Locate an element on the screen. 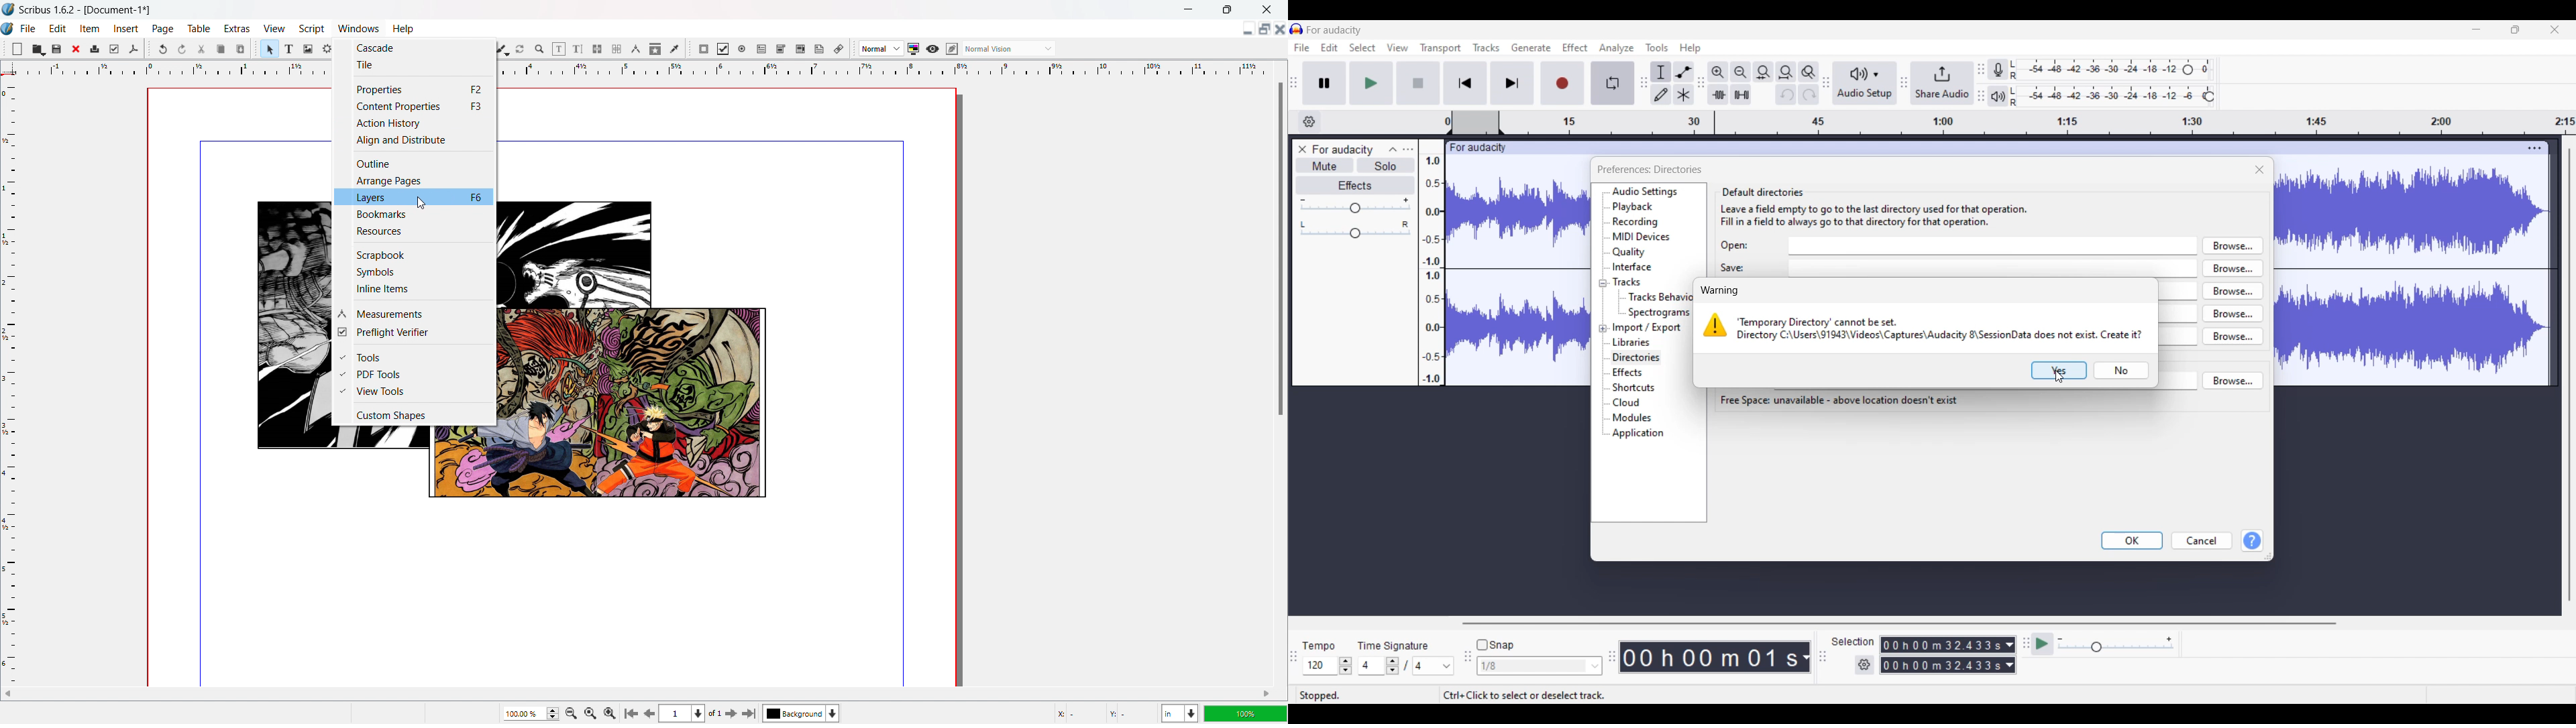 The height and width of the screenshot is (728, 2576). scroll right is located at coordinates (1265, 695).